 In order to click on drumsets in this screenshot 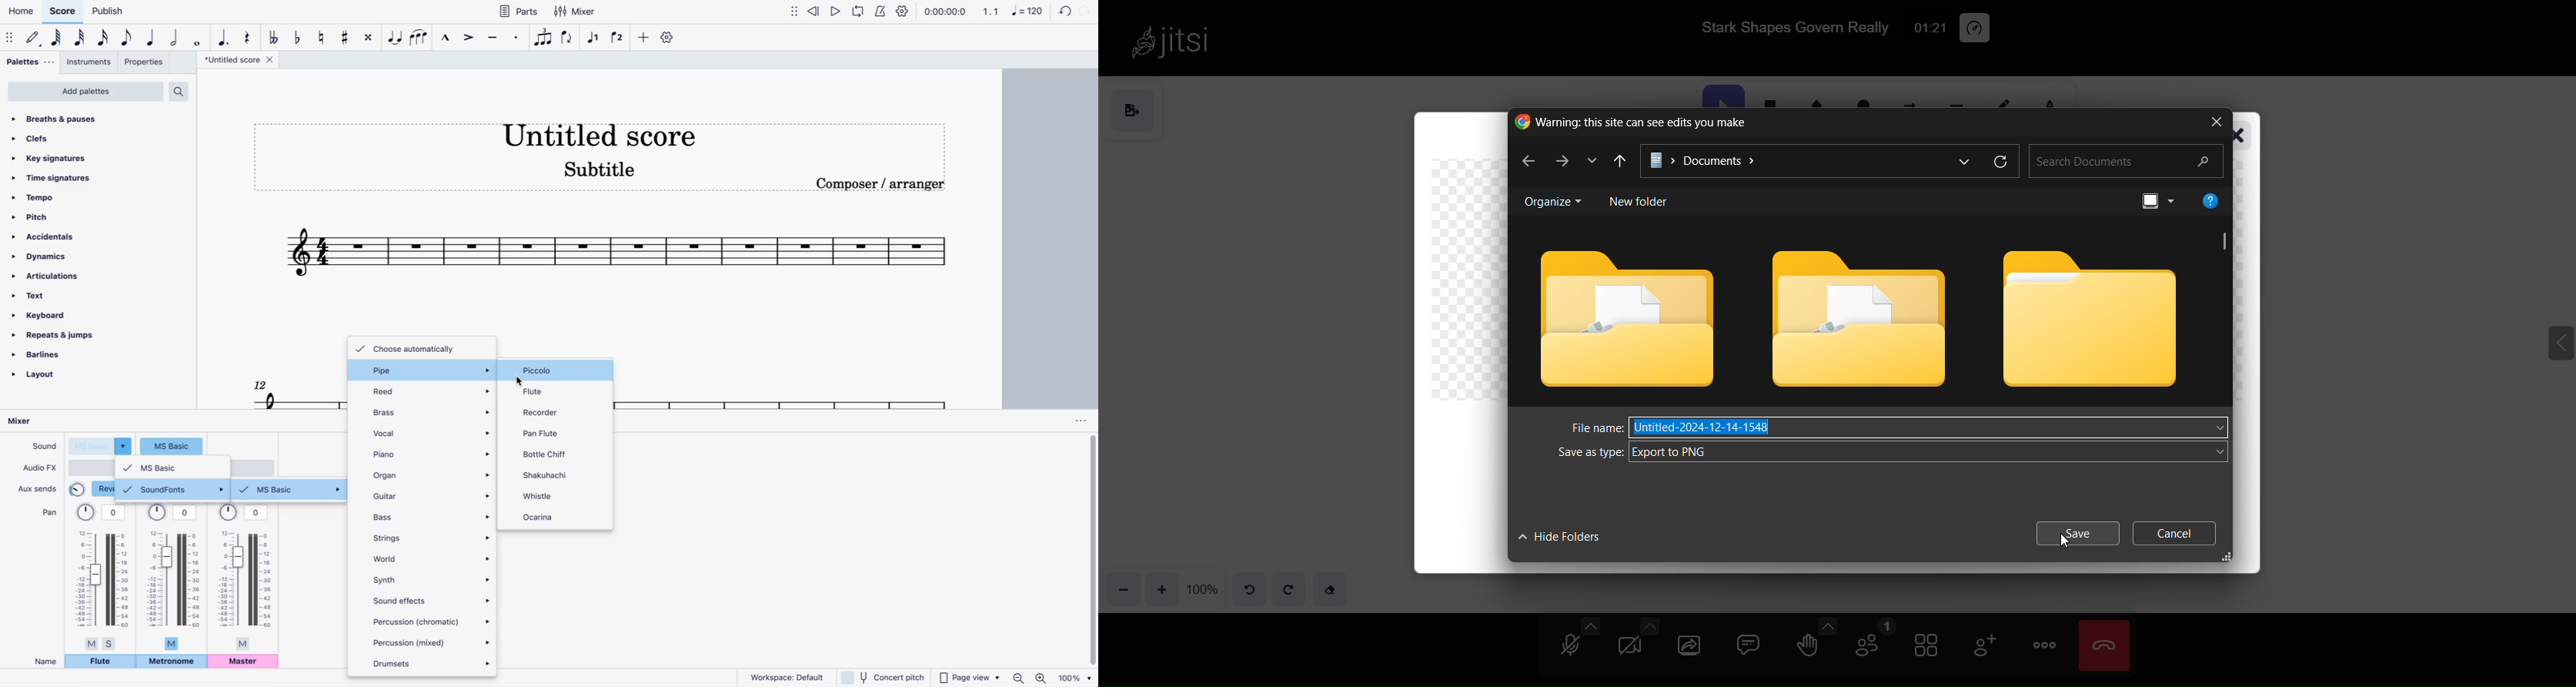, I will do `click(430, 662)`.